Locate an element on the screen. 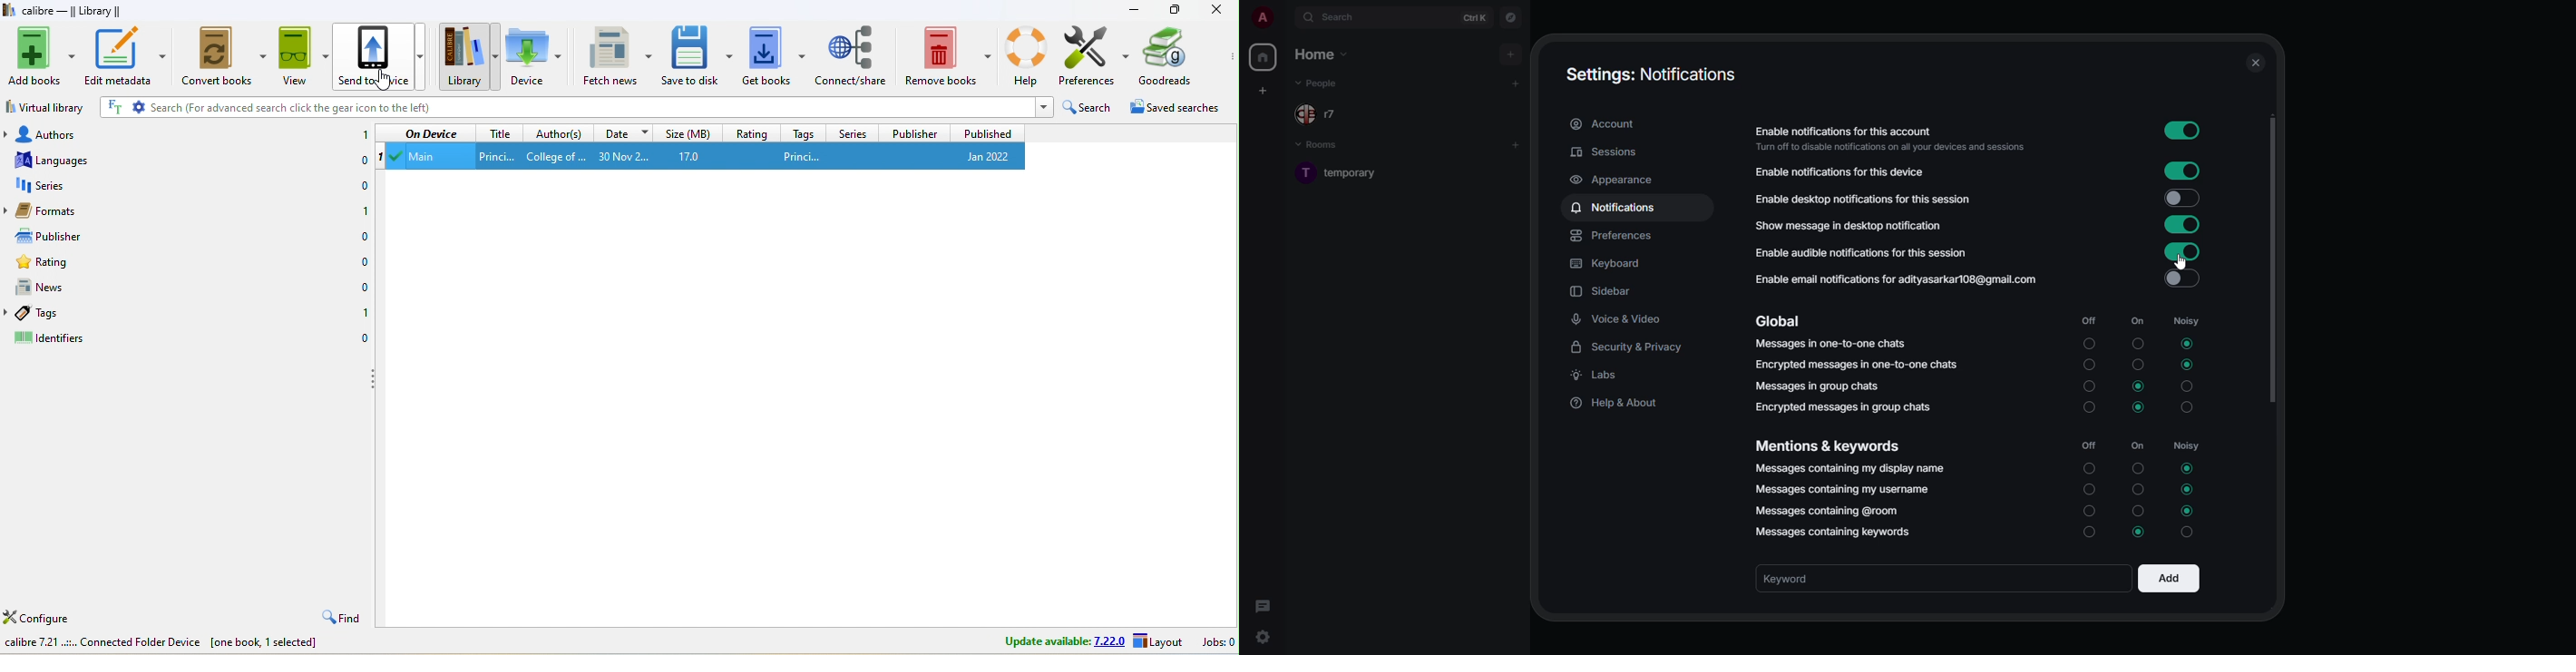 The height and width of the screenshot is (672, 2576). global is located at coordinates (1779, 321).